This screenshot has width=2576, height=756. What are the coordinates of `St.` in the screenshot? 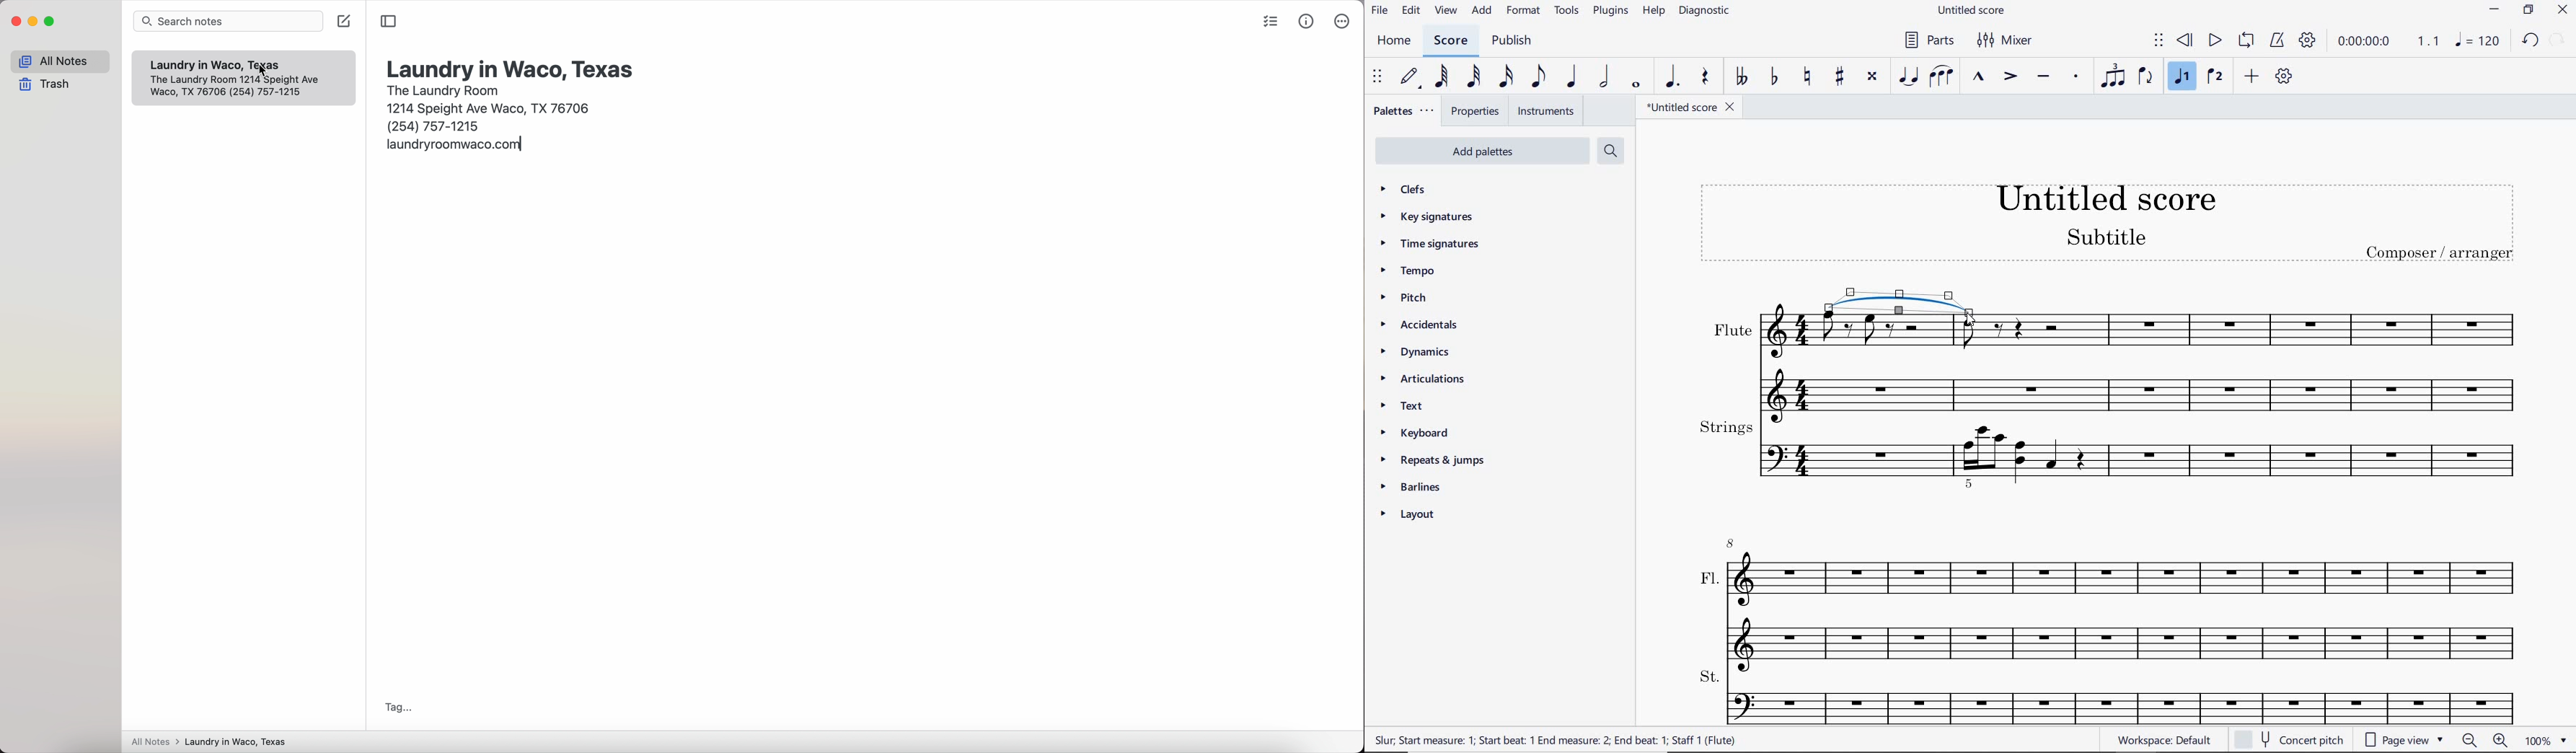 It's located at (2110, 697).